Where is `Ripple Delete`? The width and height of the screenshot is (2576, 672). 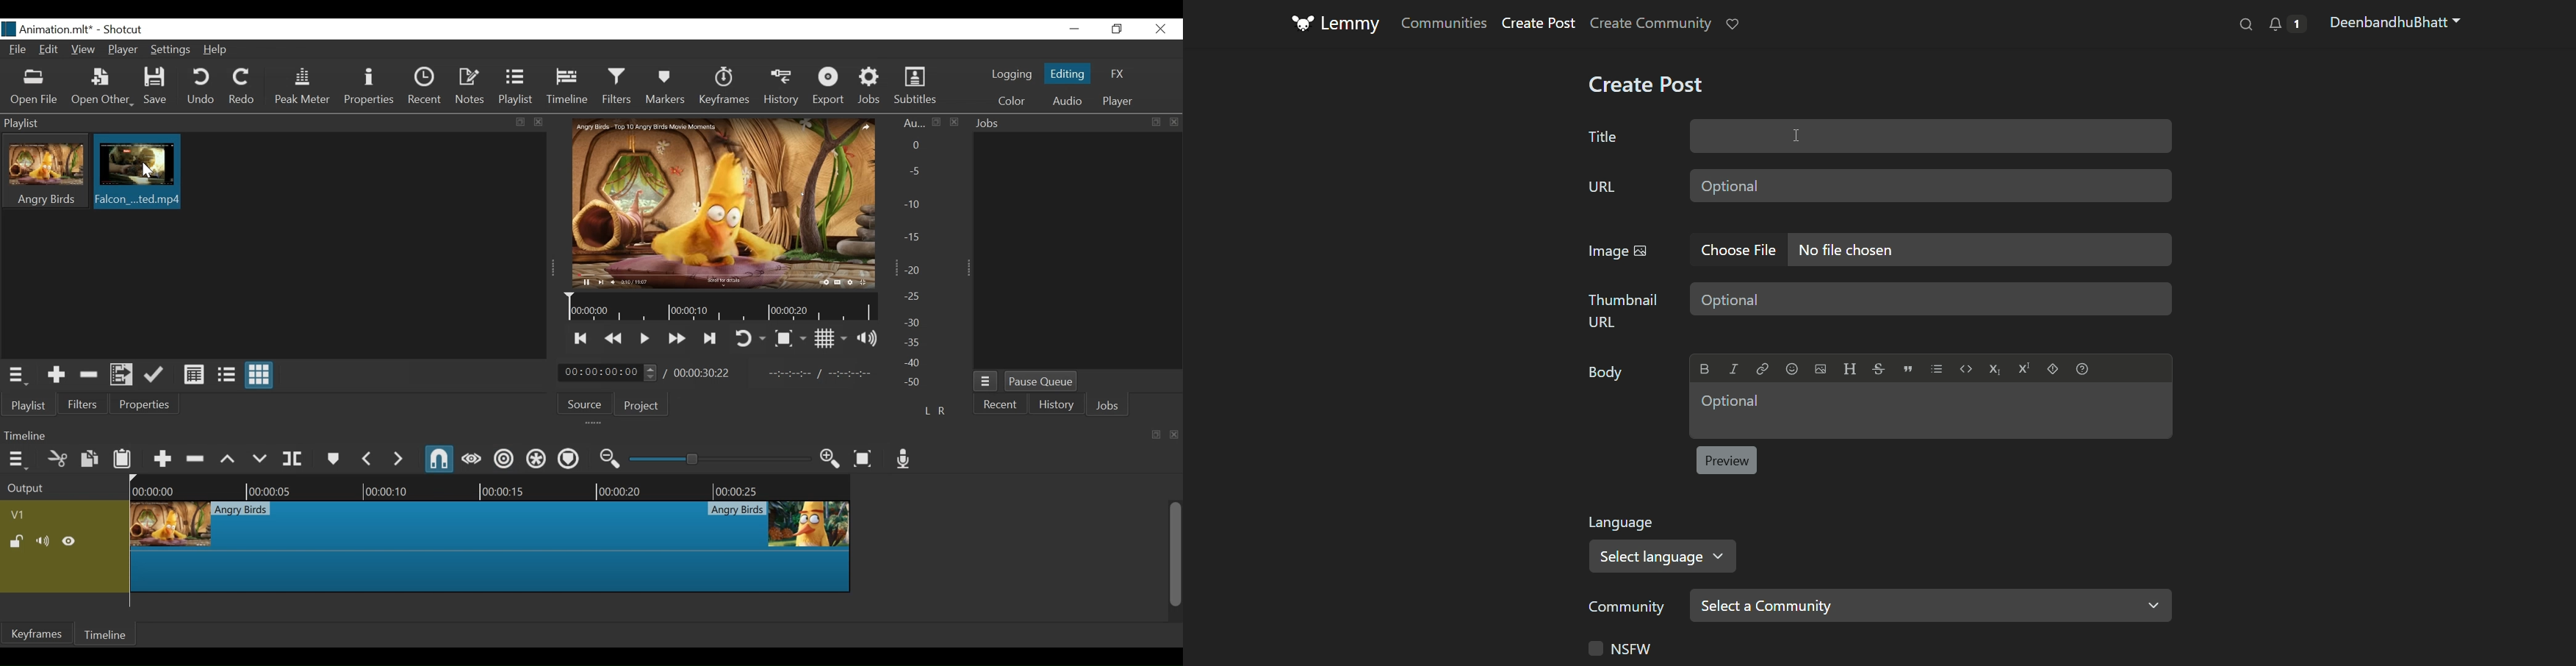 Ripple Delete is located at coordinates (197, 457).